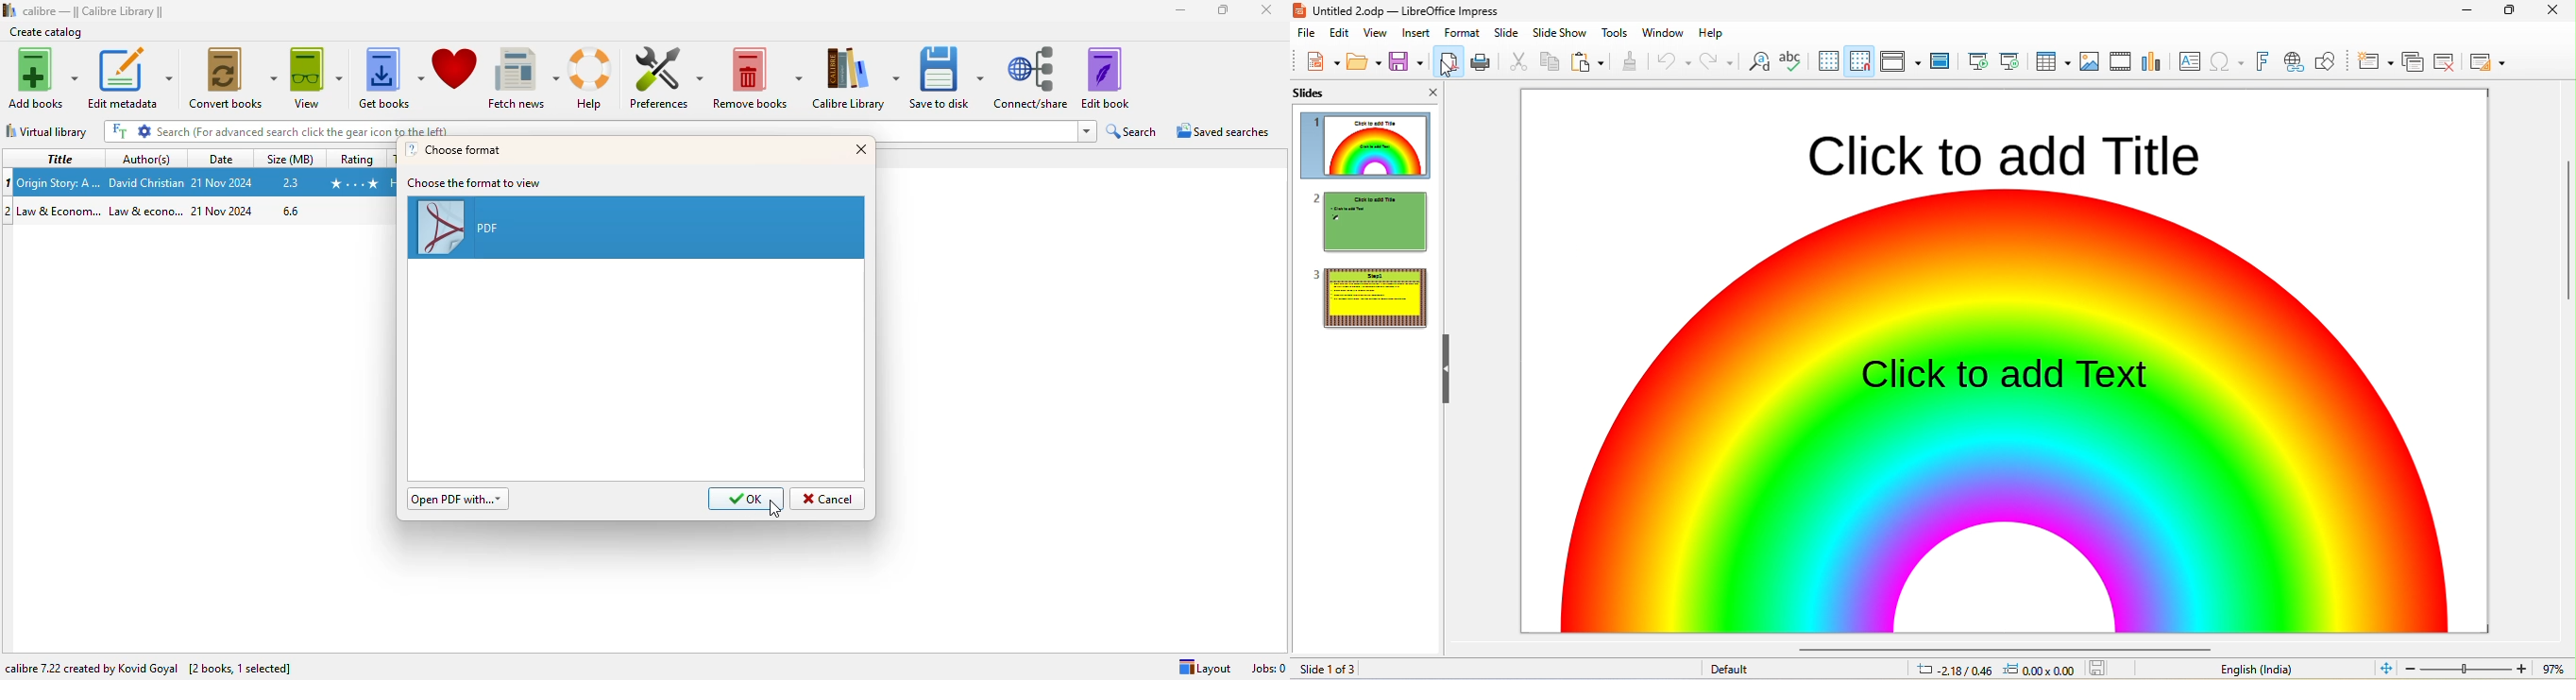 This screenshot has height=700, width=2576. What do you see at coordinates (411, 149) in the screenshot?
I see `logo` at bounding box center [411, 149].